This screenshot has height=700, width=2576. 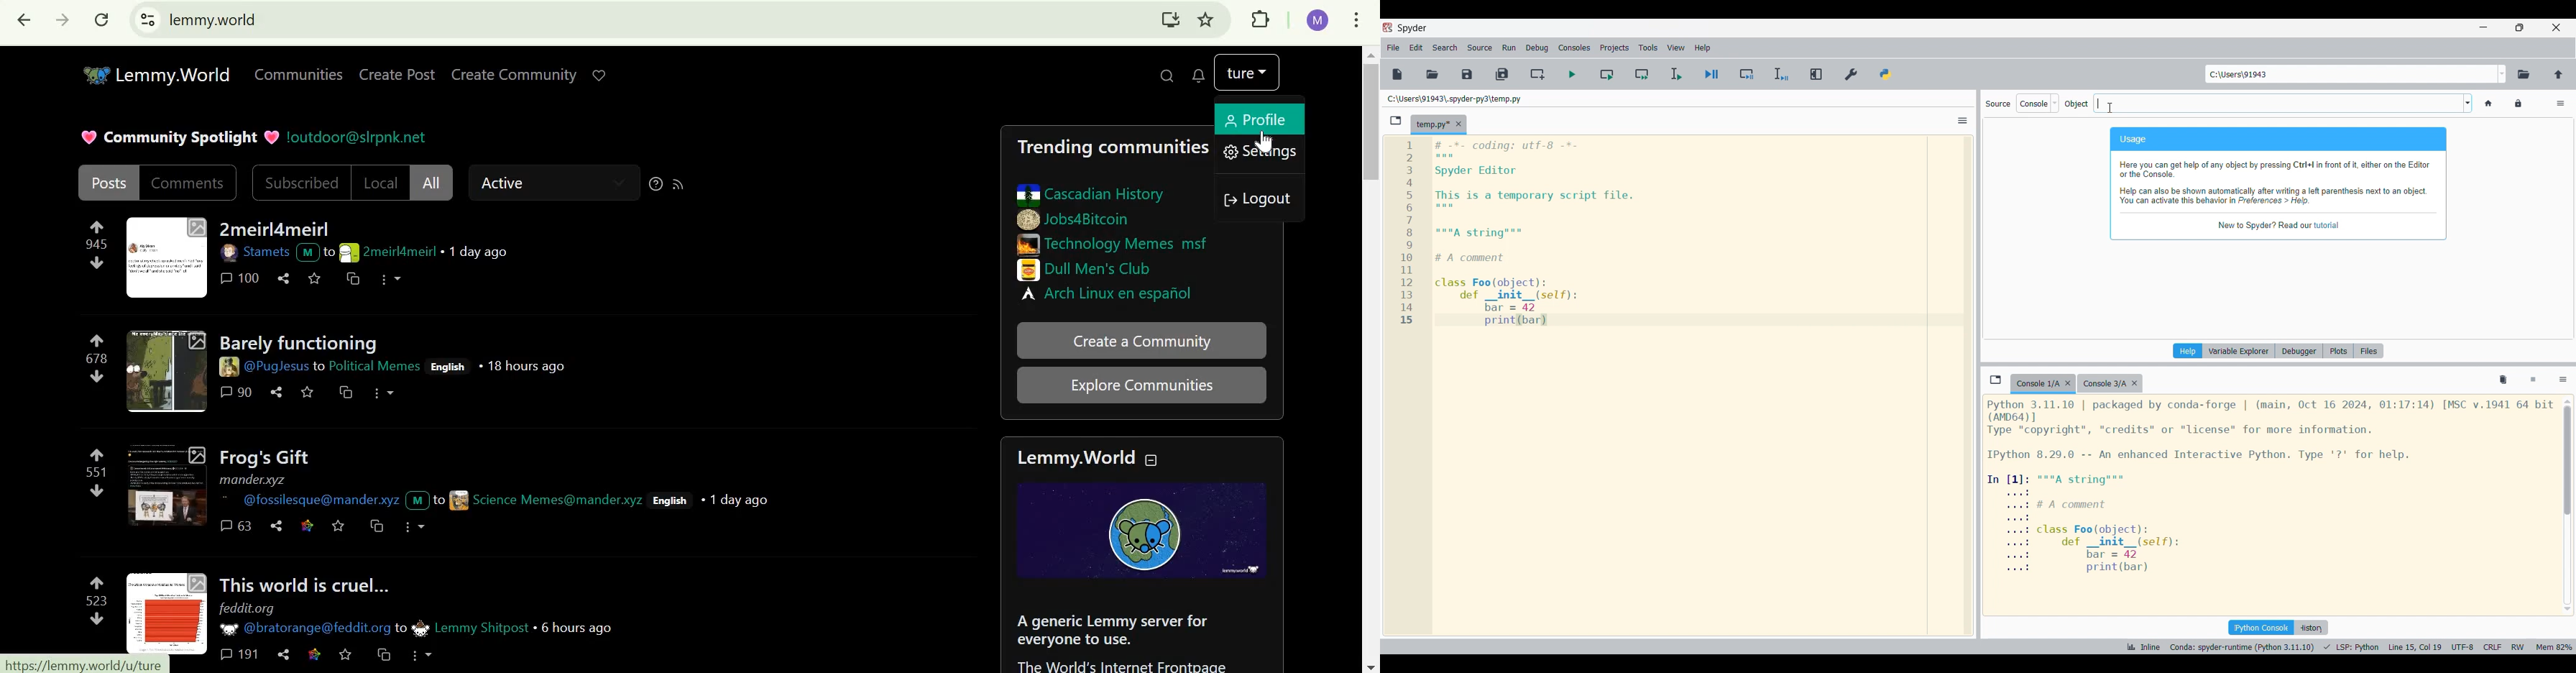 What do you see at coordinates (2036, 384) in the screenshot?
I see `Current tab highlighted` at bounding box center [2036, 384].